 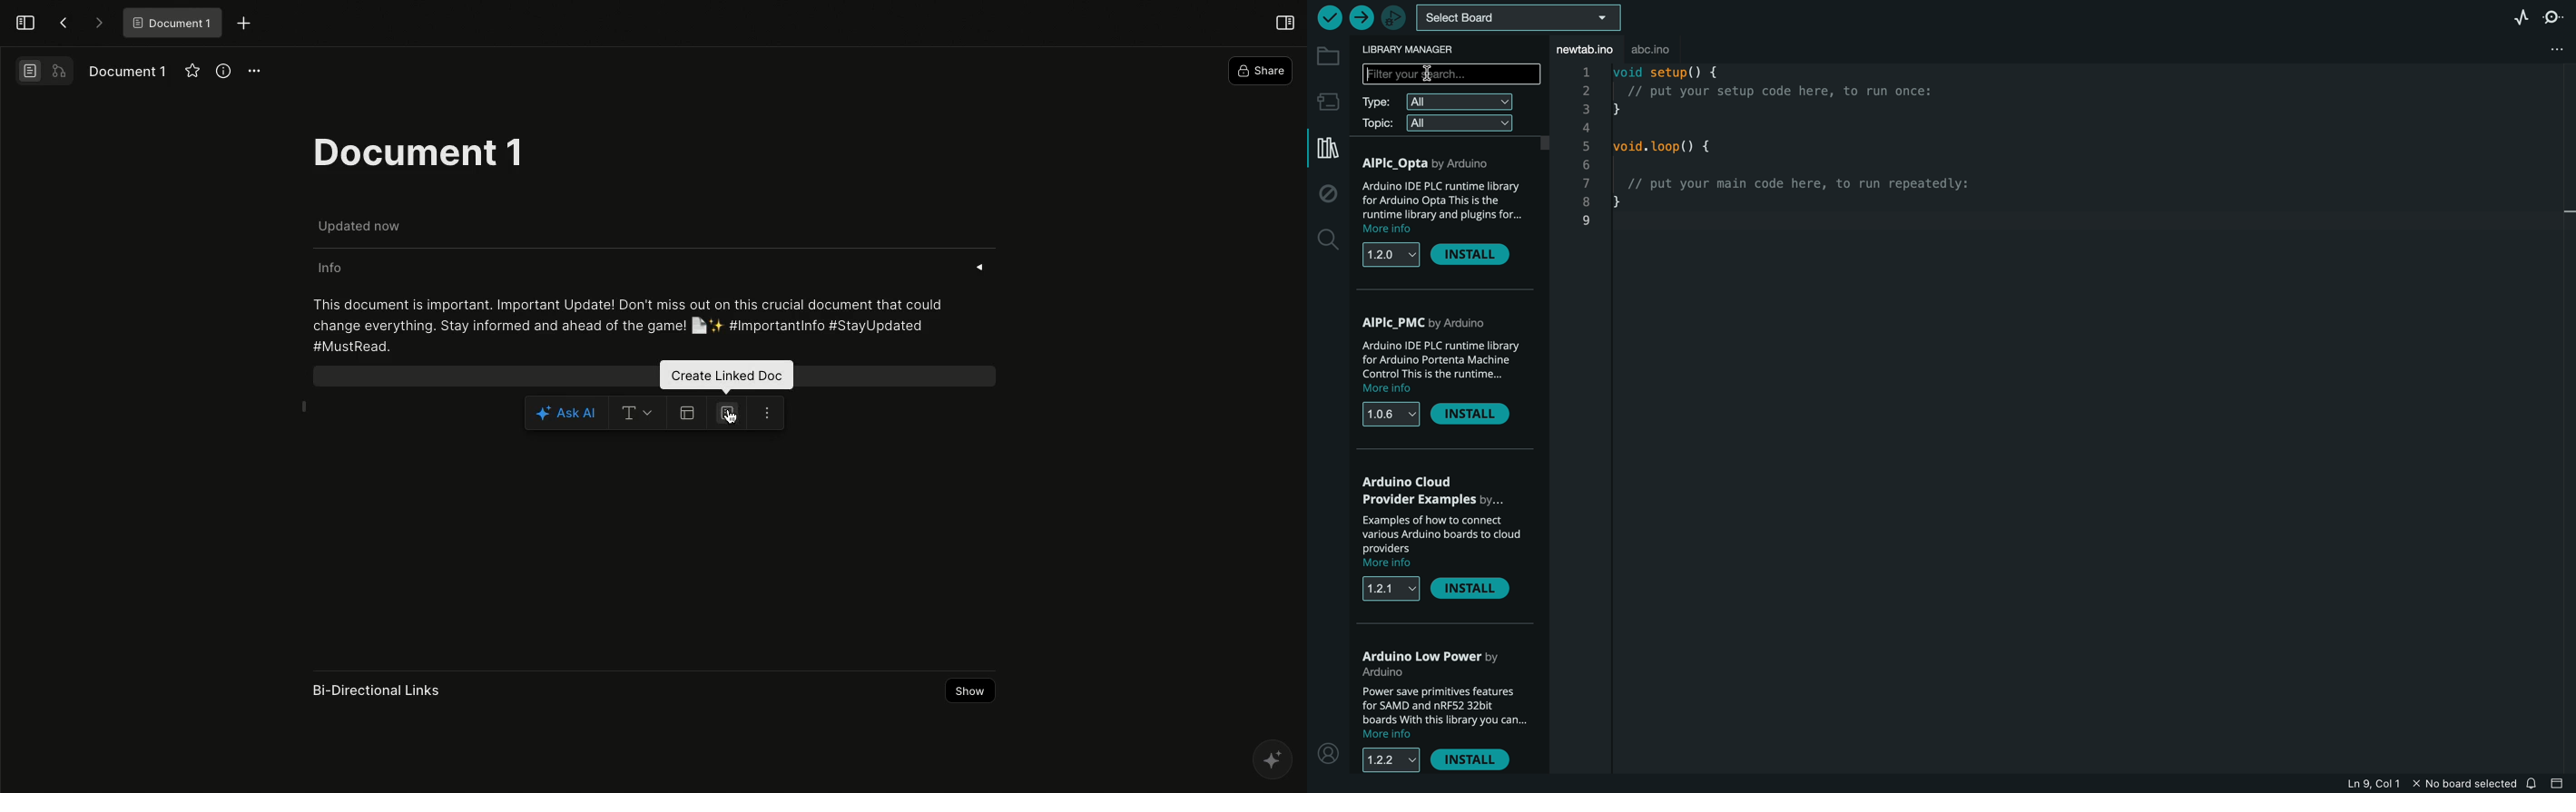 I want to click on Forward, so click(x=97, y=23).